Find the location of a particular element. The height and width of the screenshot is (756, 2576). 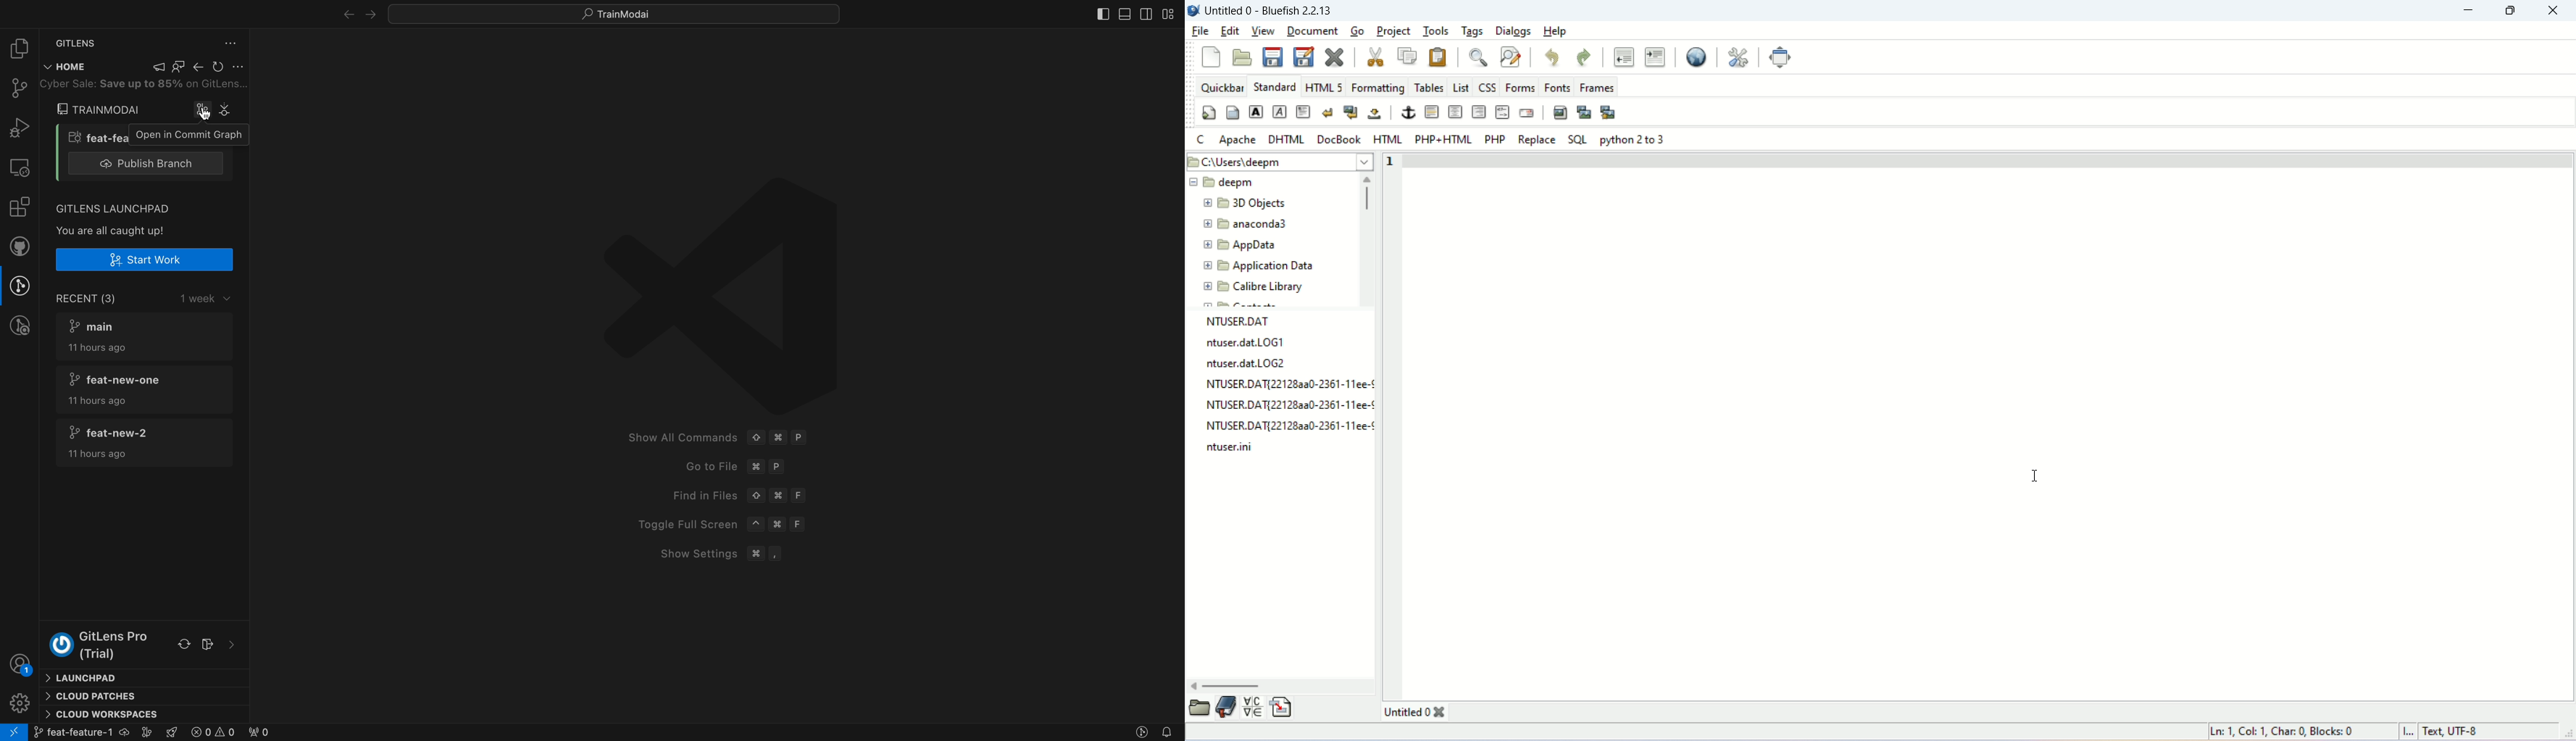

ntuser.dat.LOG1 is located at coordinates (1241, 344).